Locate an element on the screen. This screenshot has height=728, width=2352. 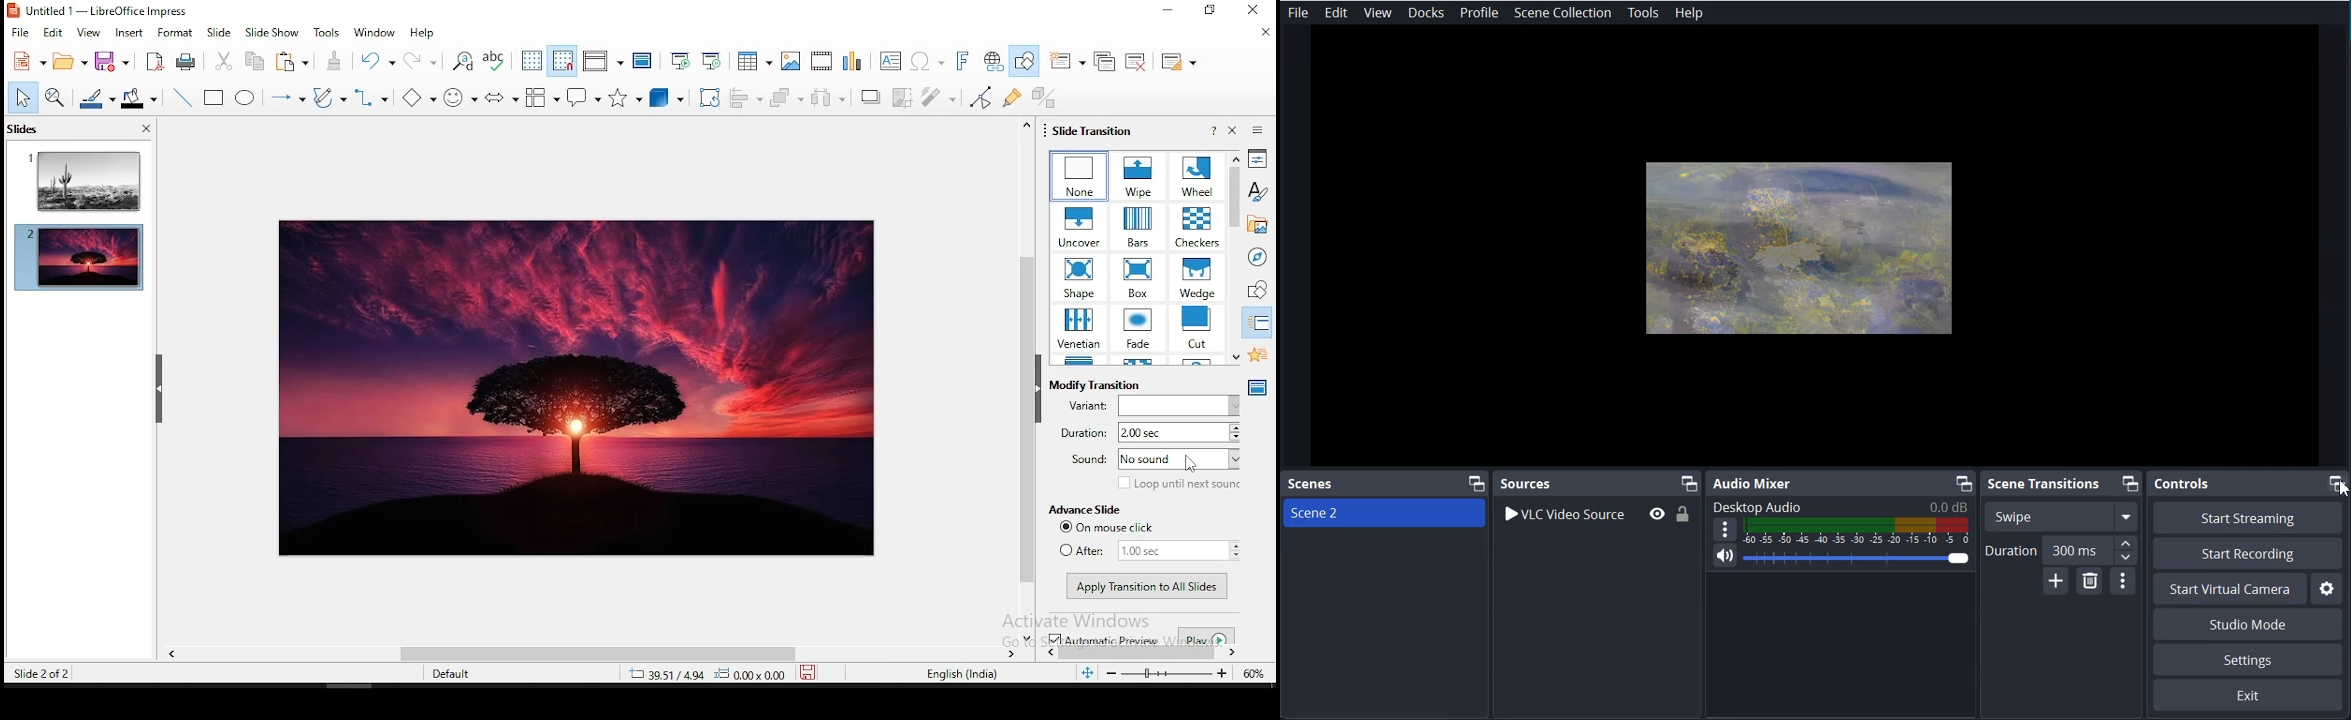
display views is located at coordinates (602, 61).